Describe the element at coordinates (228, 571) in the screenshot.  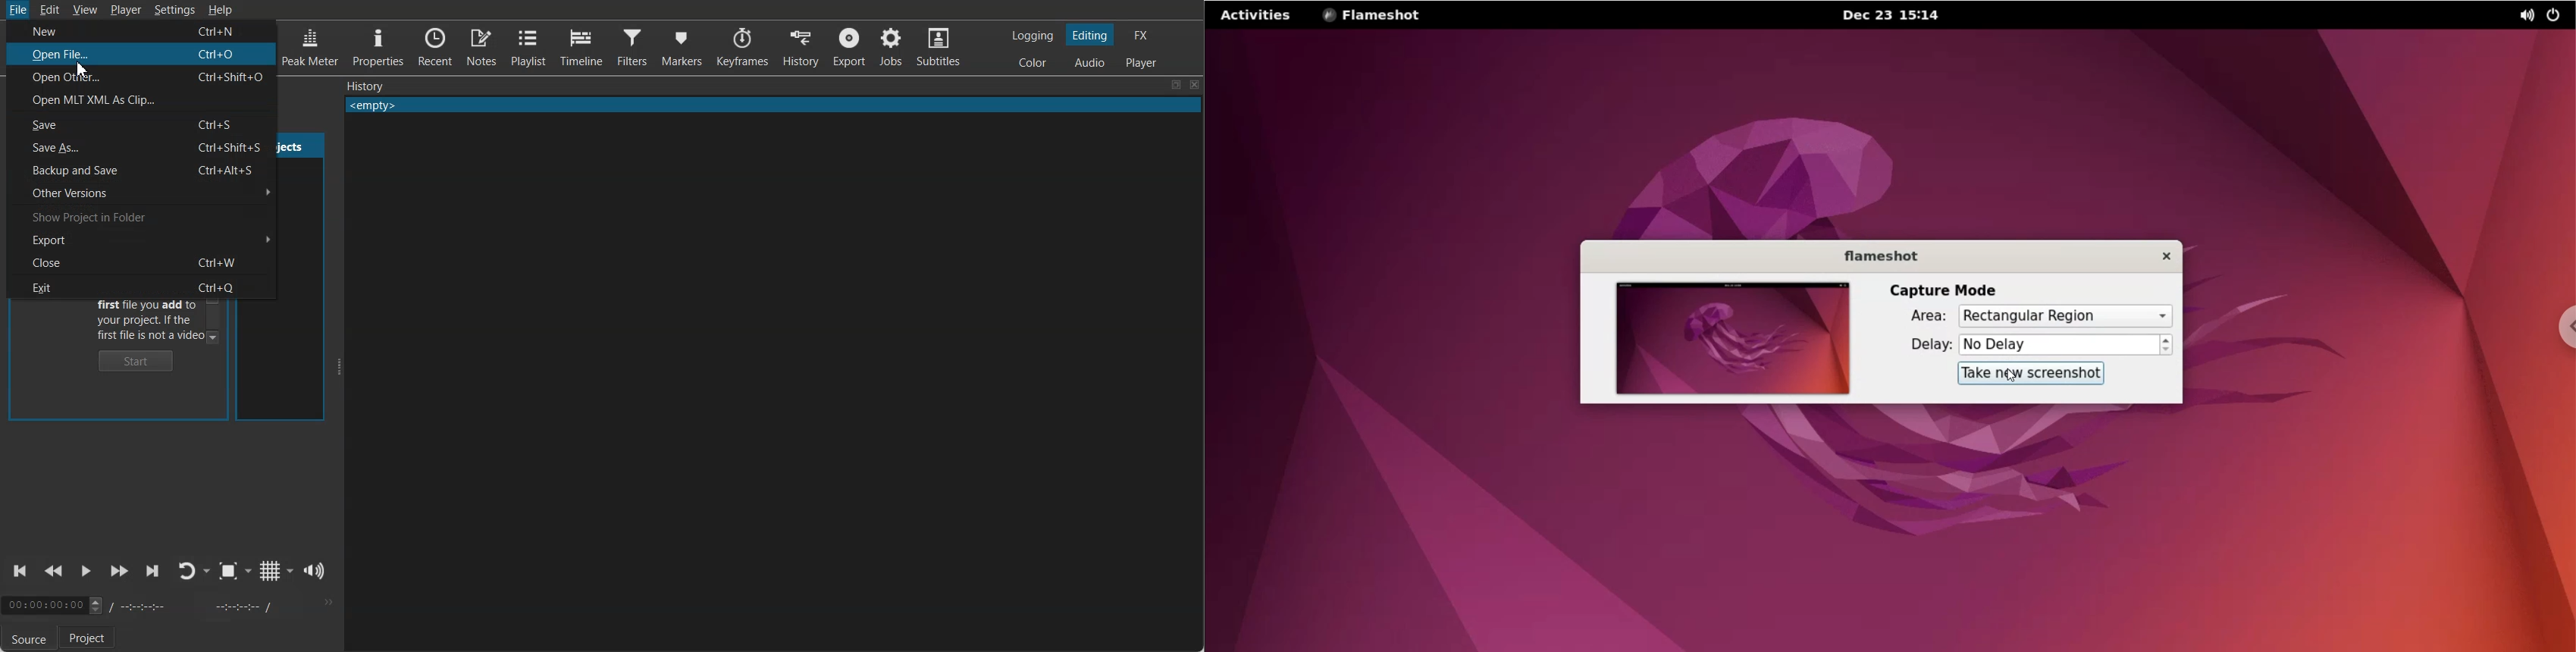
I see `Toggle Zoom` at that location.